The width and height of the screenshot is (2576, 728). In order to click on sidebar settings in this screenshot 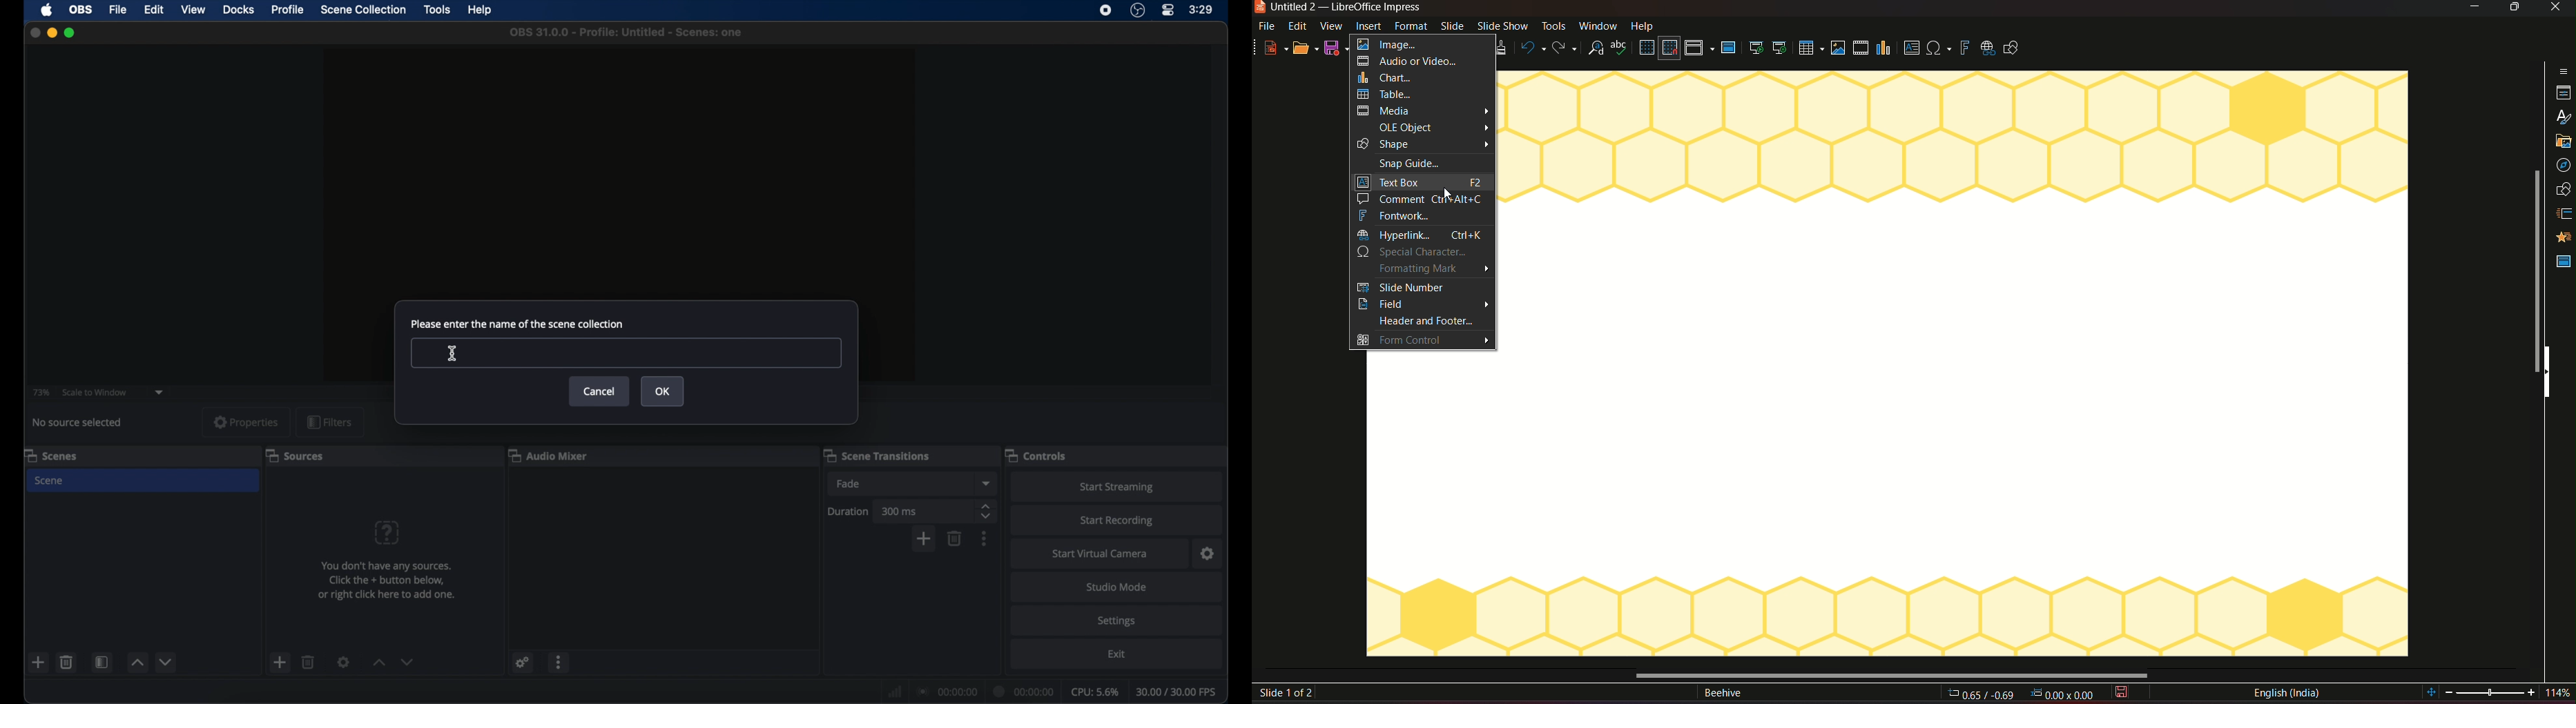, I will do `click(2563, 70)`.